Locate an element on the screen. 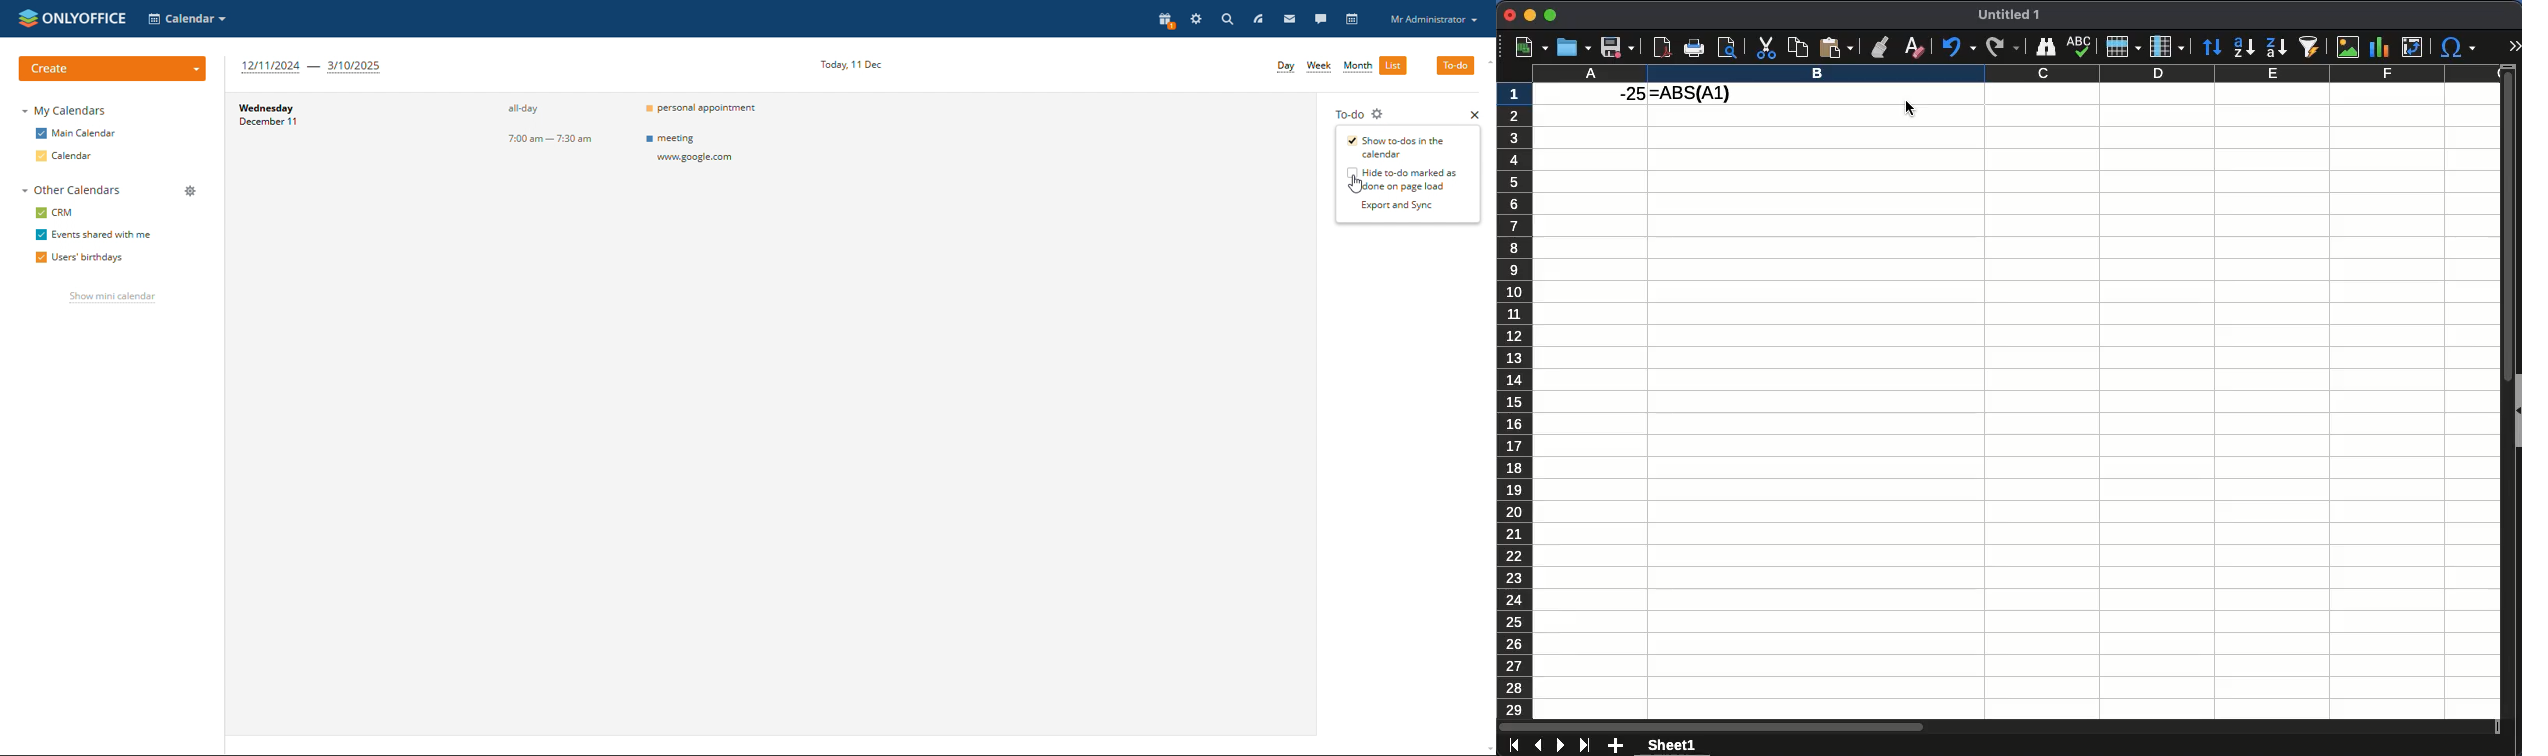 The height and width of the screenshot is (756, 2548). column is located at coordinates (2015, 73).